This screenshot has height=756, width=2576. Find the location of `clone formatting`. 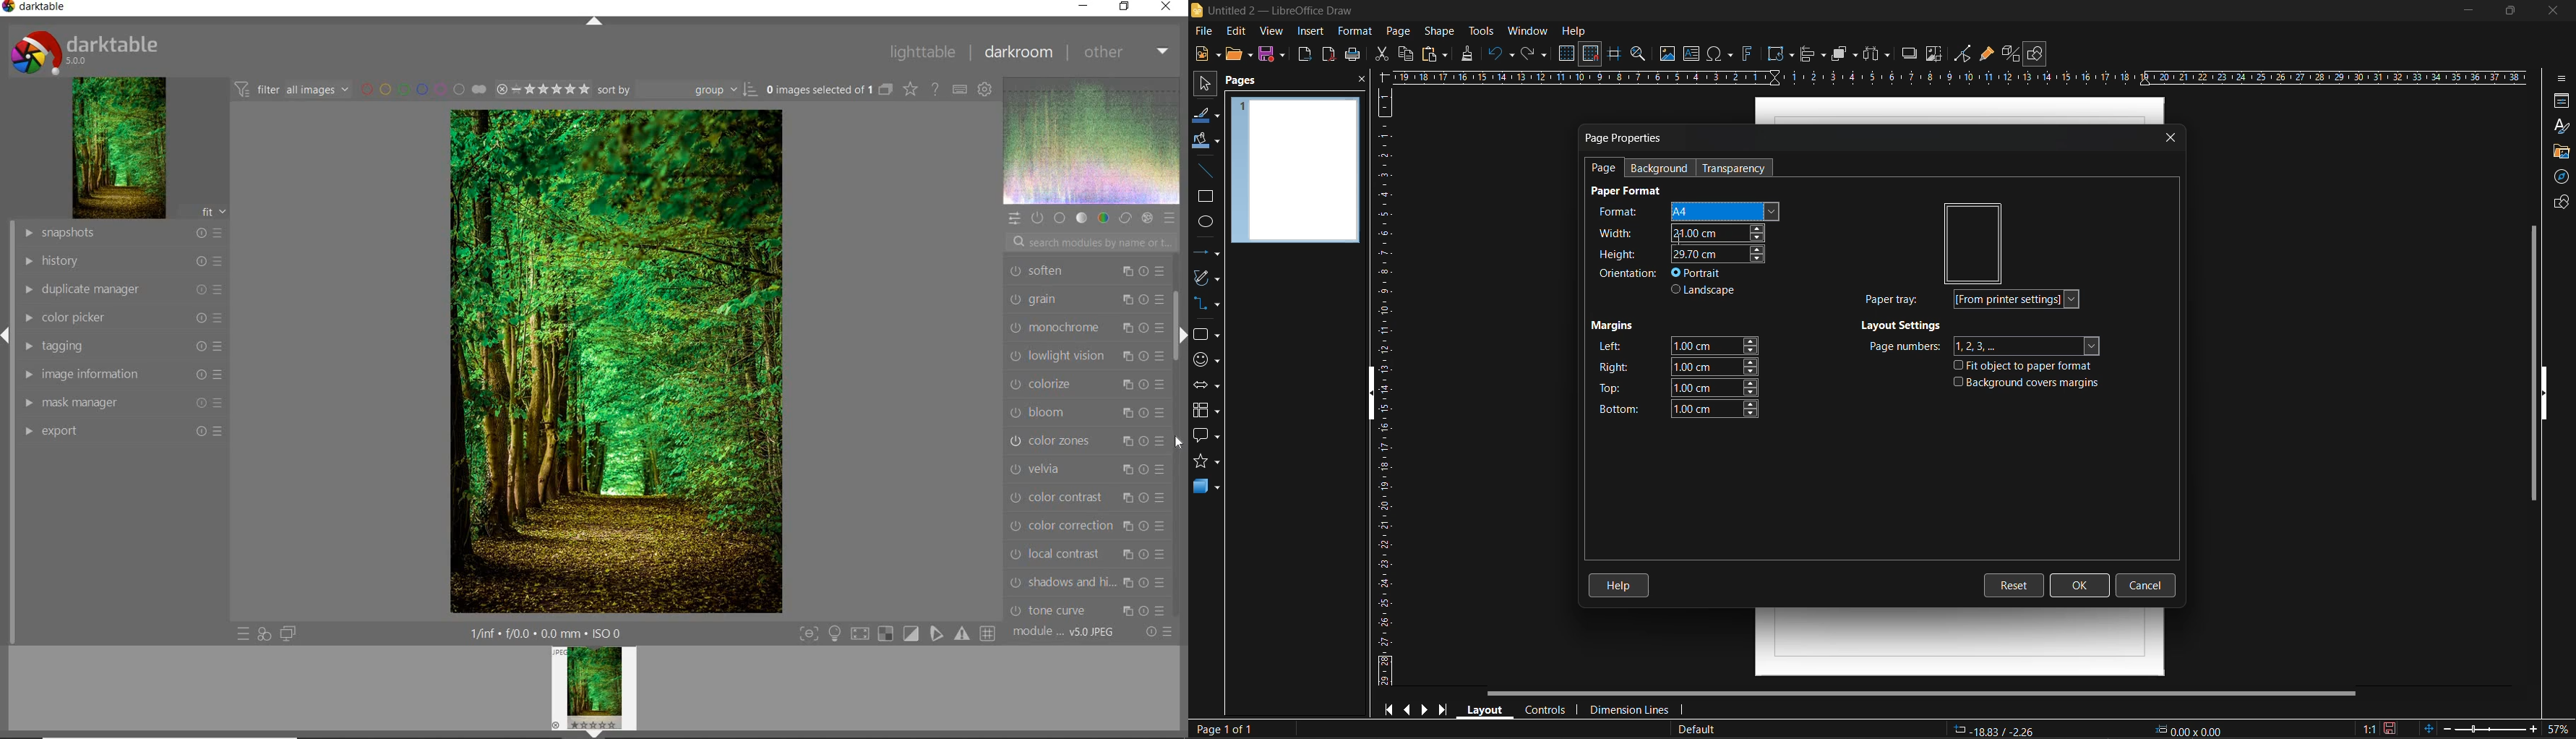

clone formatting is located at coordinates (1471, 55).